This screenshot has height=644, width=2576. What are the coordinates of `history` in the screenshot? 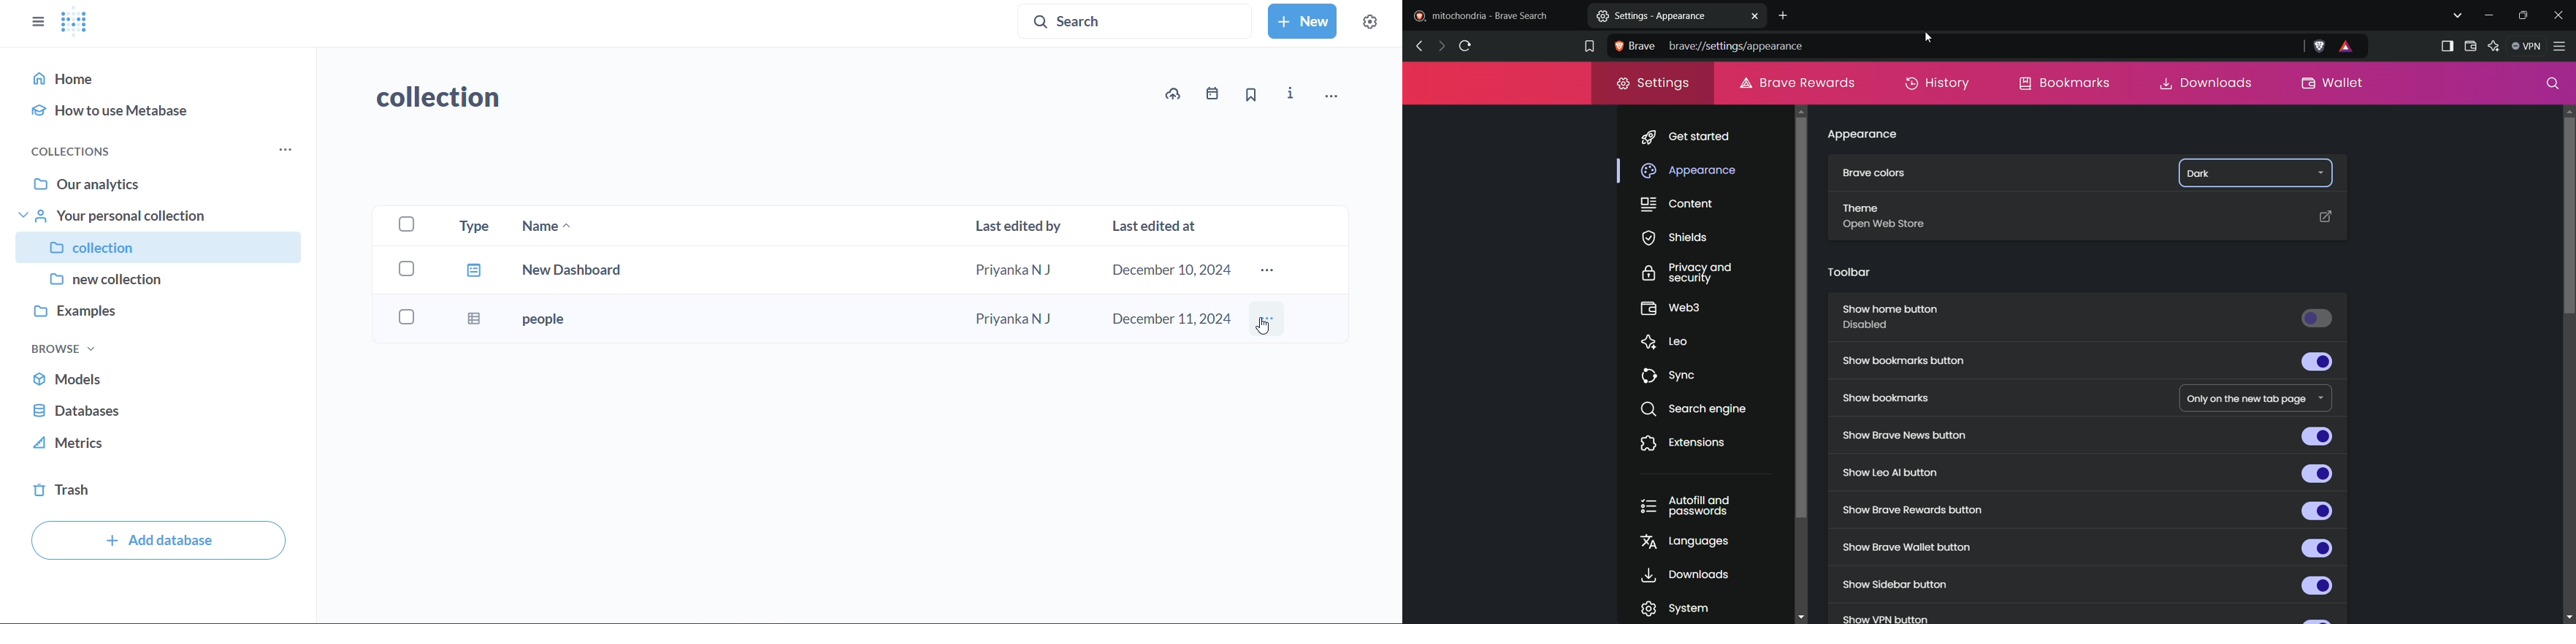 It's located at (1940, 86).